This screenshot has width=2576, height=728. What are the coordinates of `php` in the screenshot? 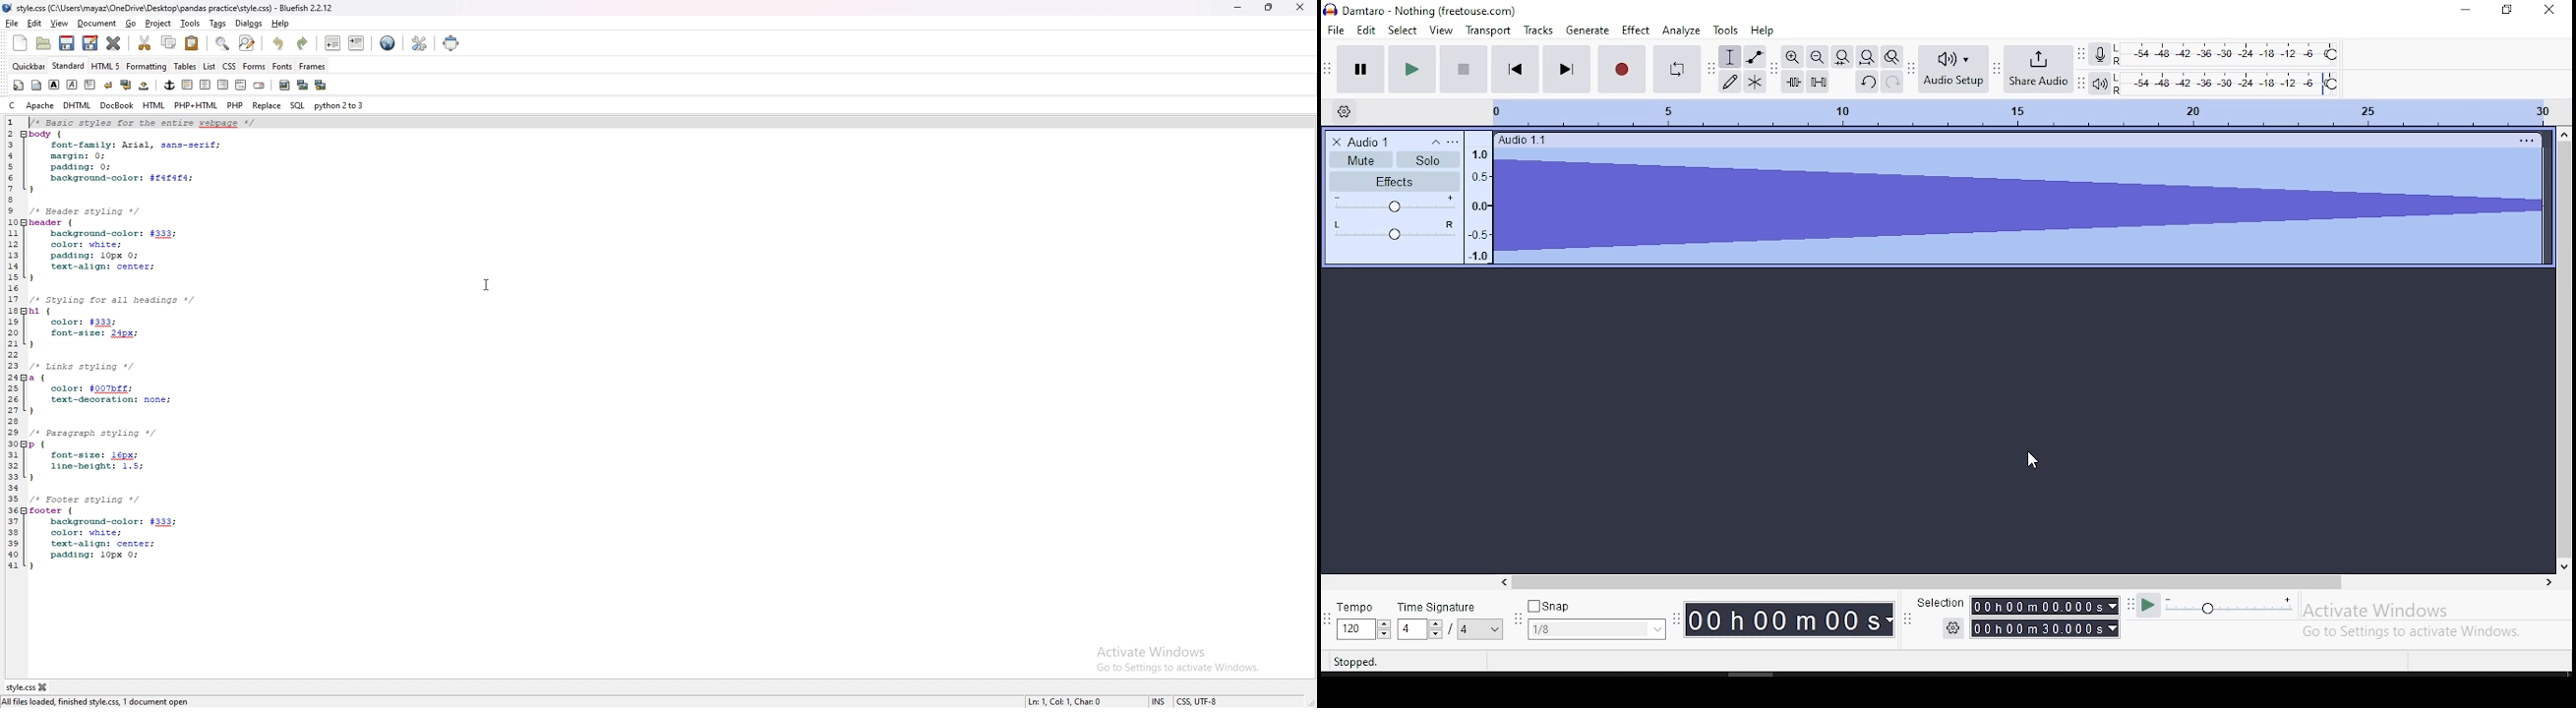 It's located at (236, 106).